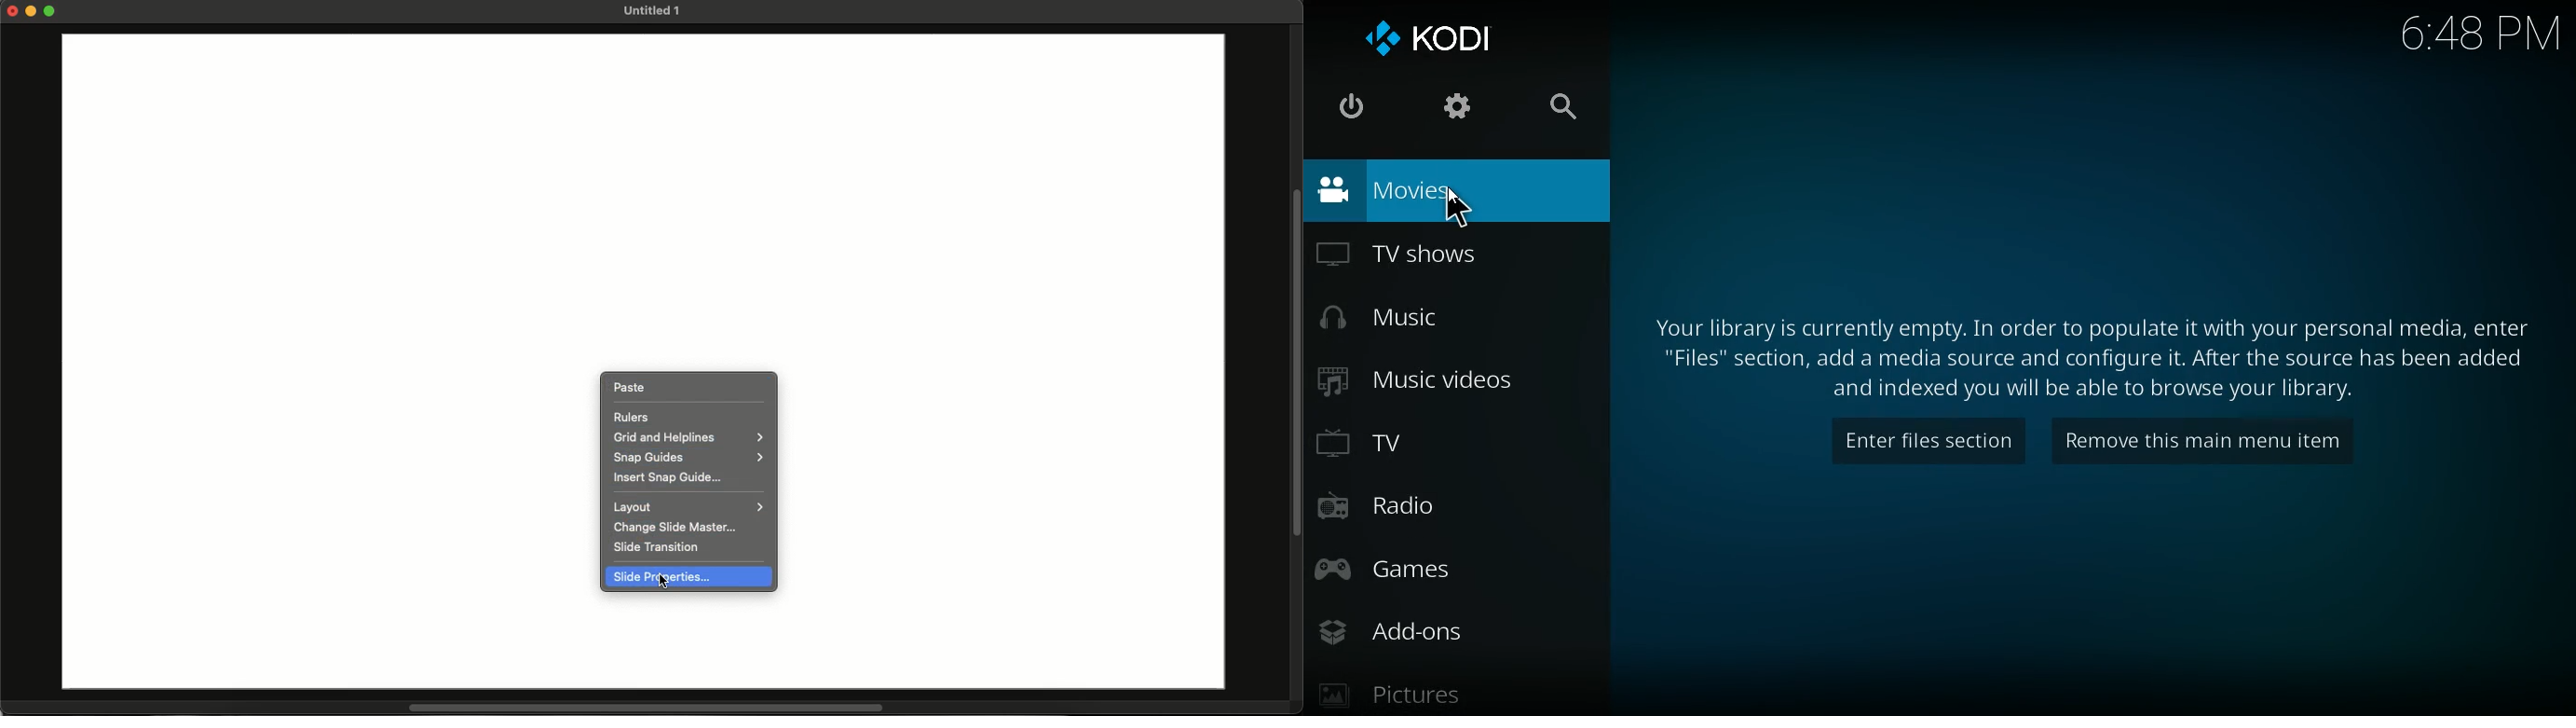 This screenshot has width=2576, height=728. What do you see at coordinates (684, 527) in the screenshot?
I see `Change slide master` at bounding box center [684, 527].